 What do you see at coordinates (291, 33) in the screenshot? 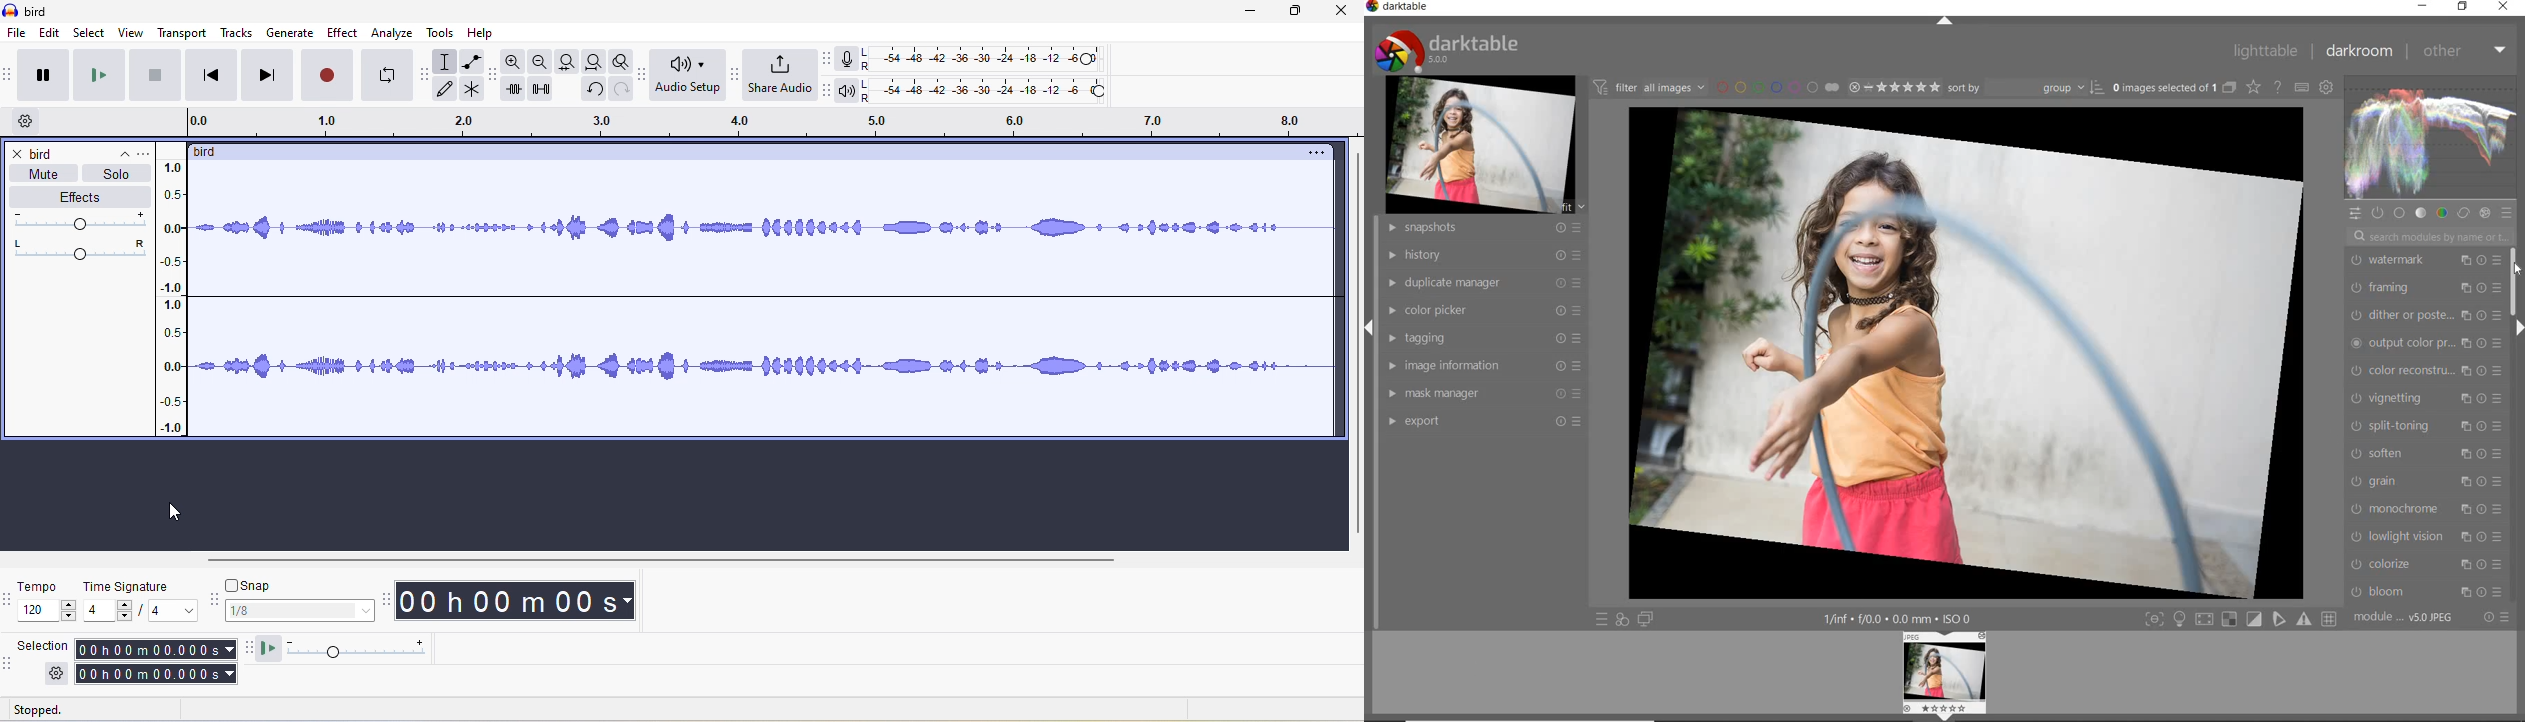
I see `generate` at bounding box center [291, 33].